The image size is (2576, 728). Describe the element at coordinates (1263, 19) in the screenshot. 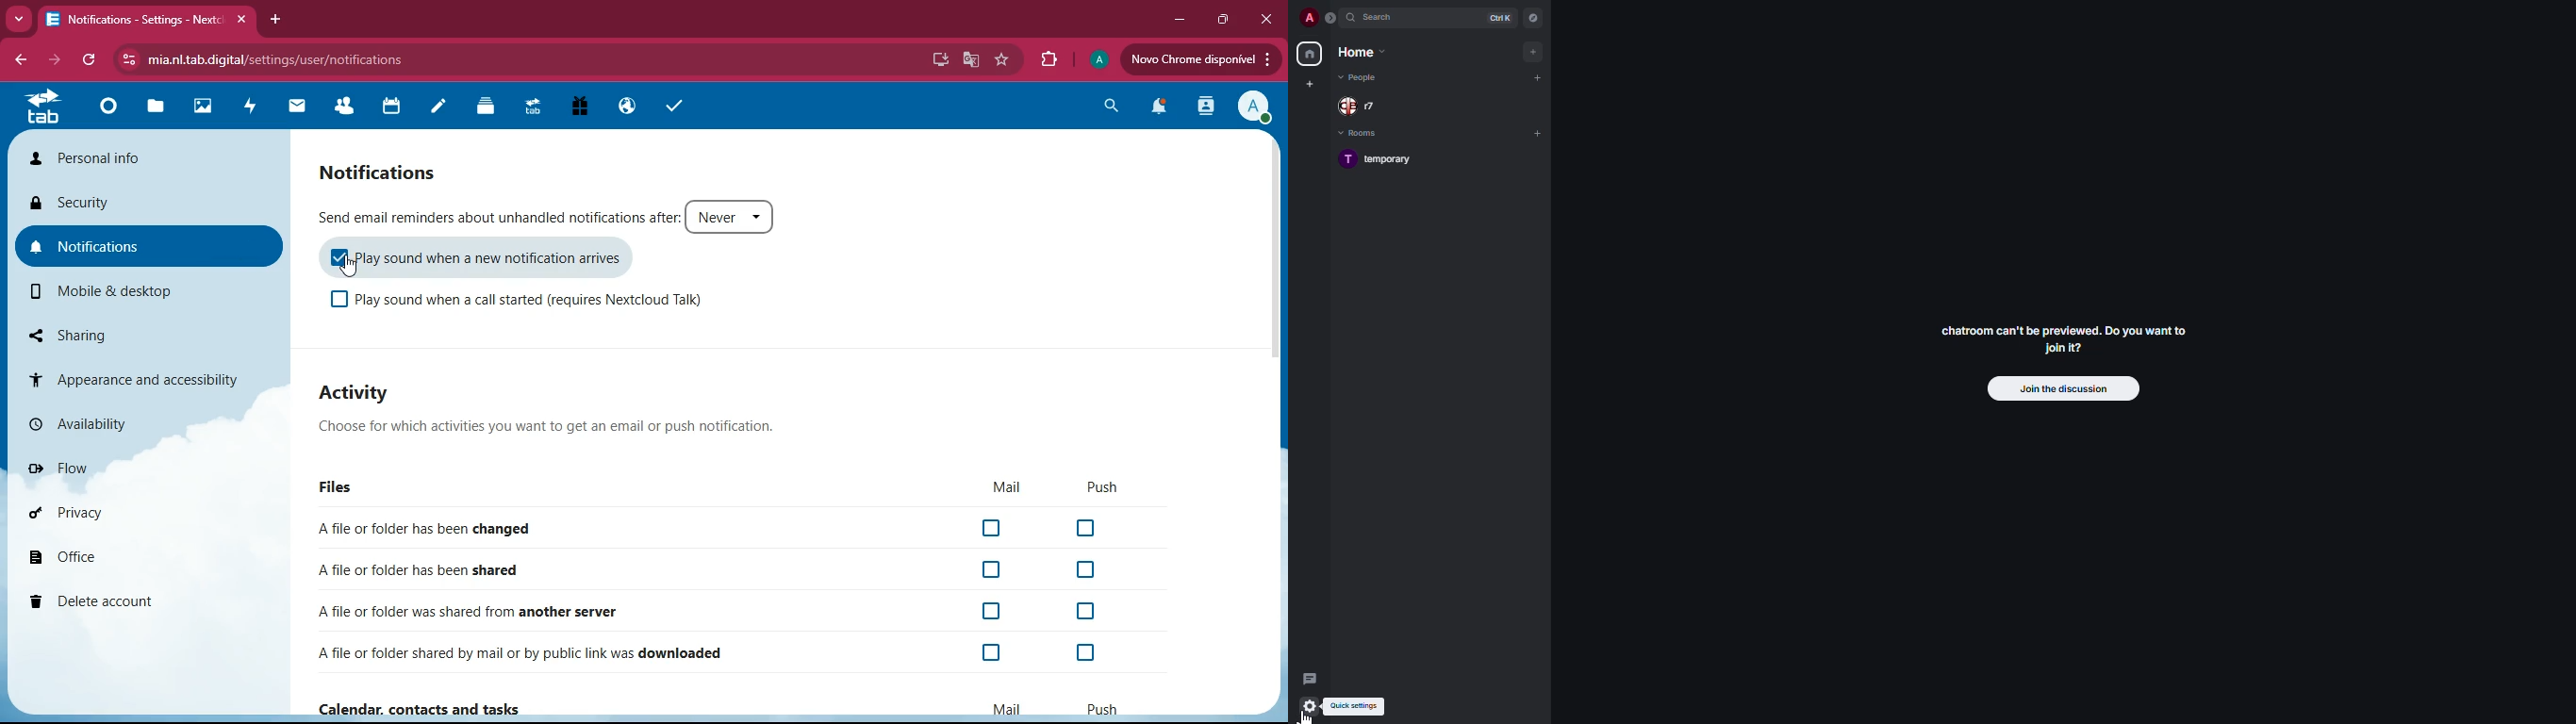

I see `close` at that location.